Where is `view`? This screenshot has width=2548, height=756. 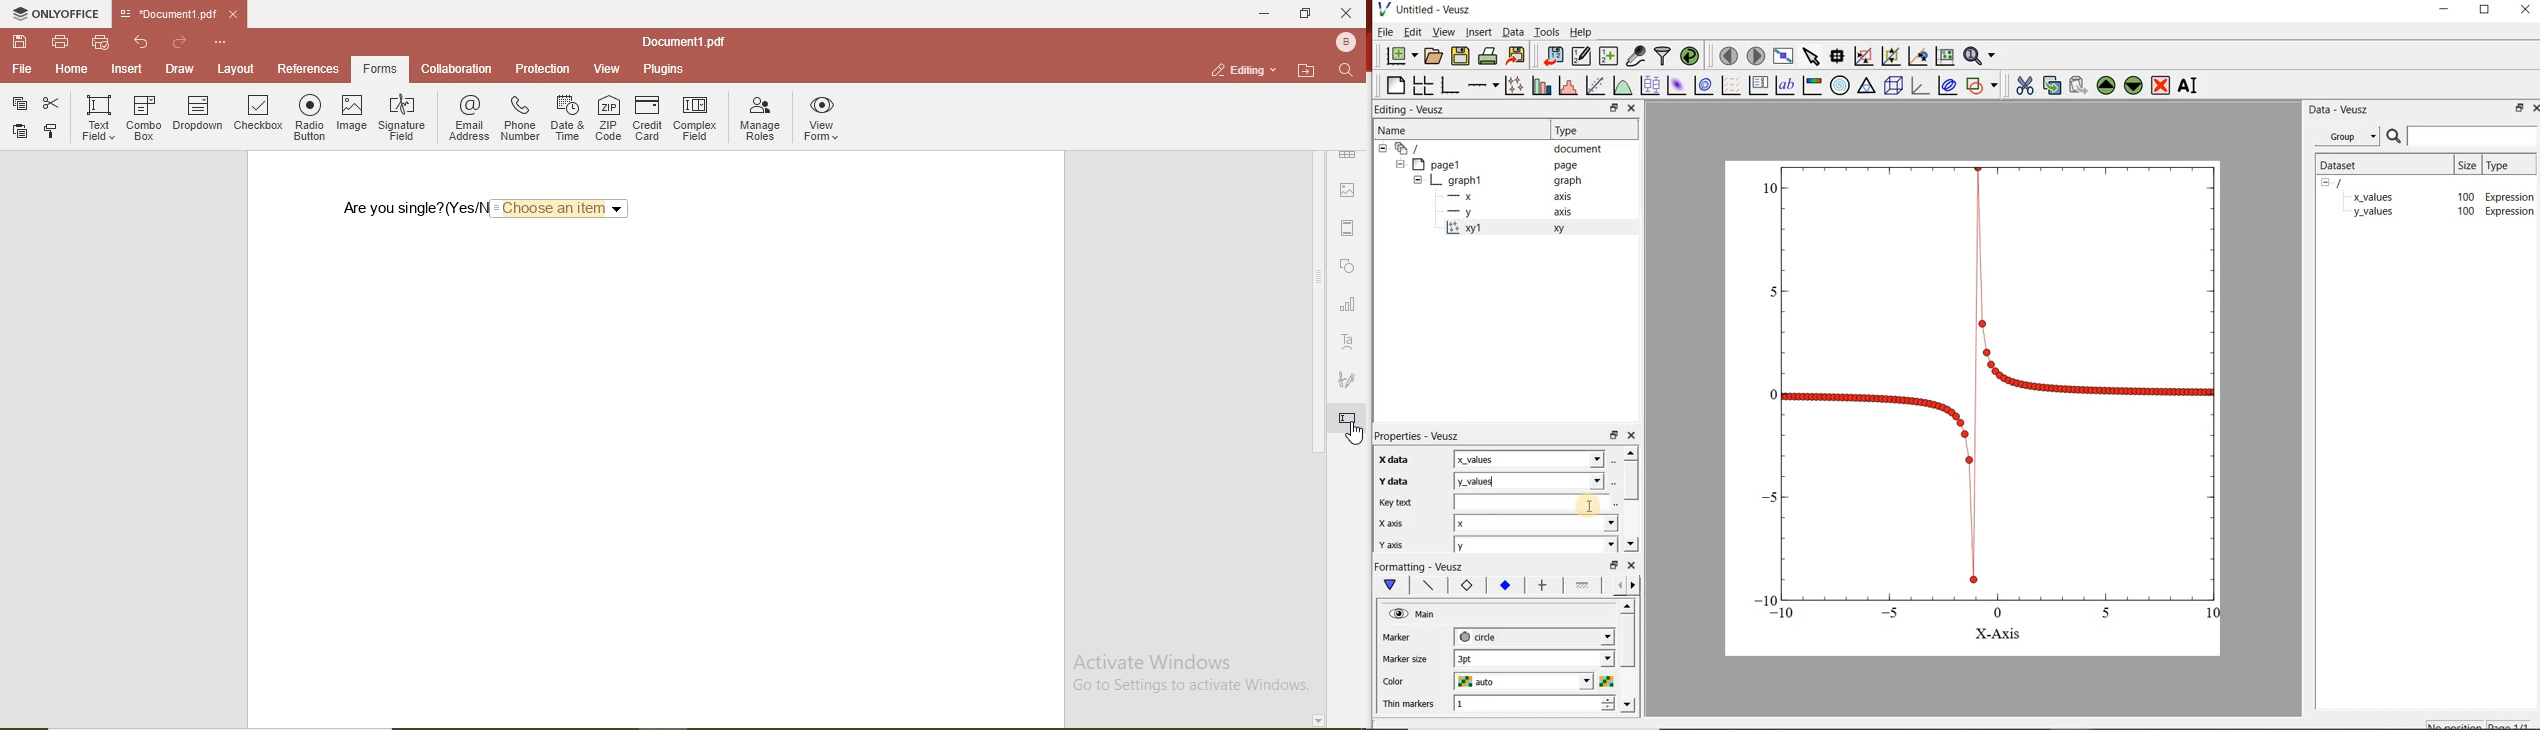
view is located at coordinates (607, 69).